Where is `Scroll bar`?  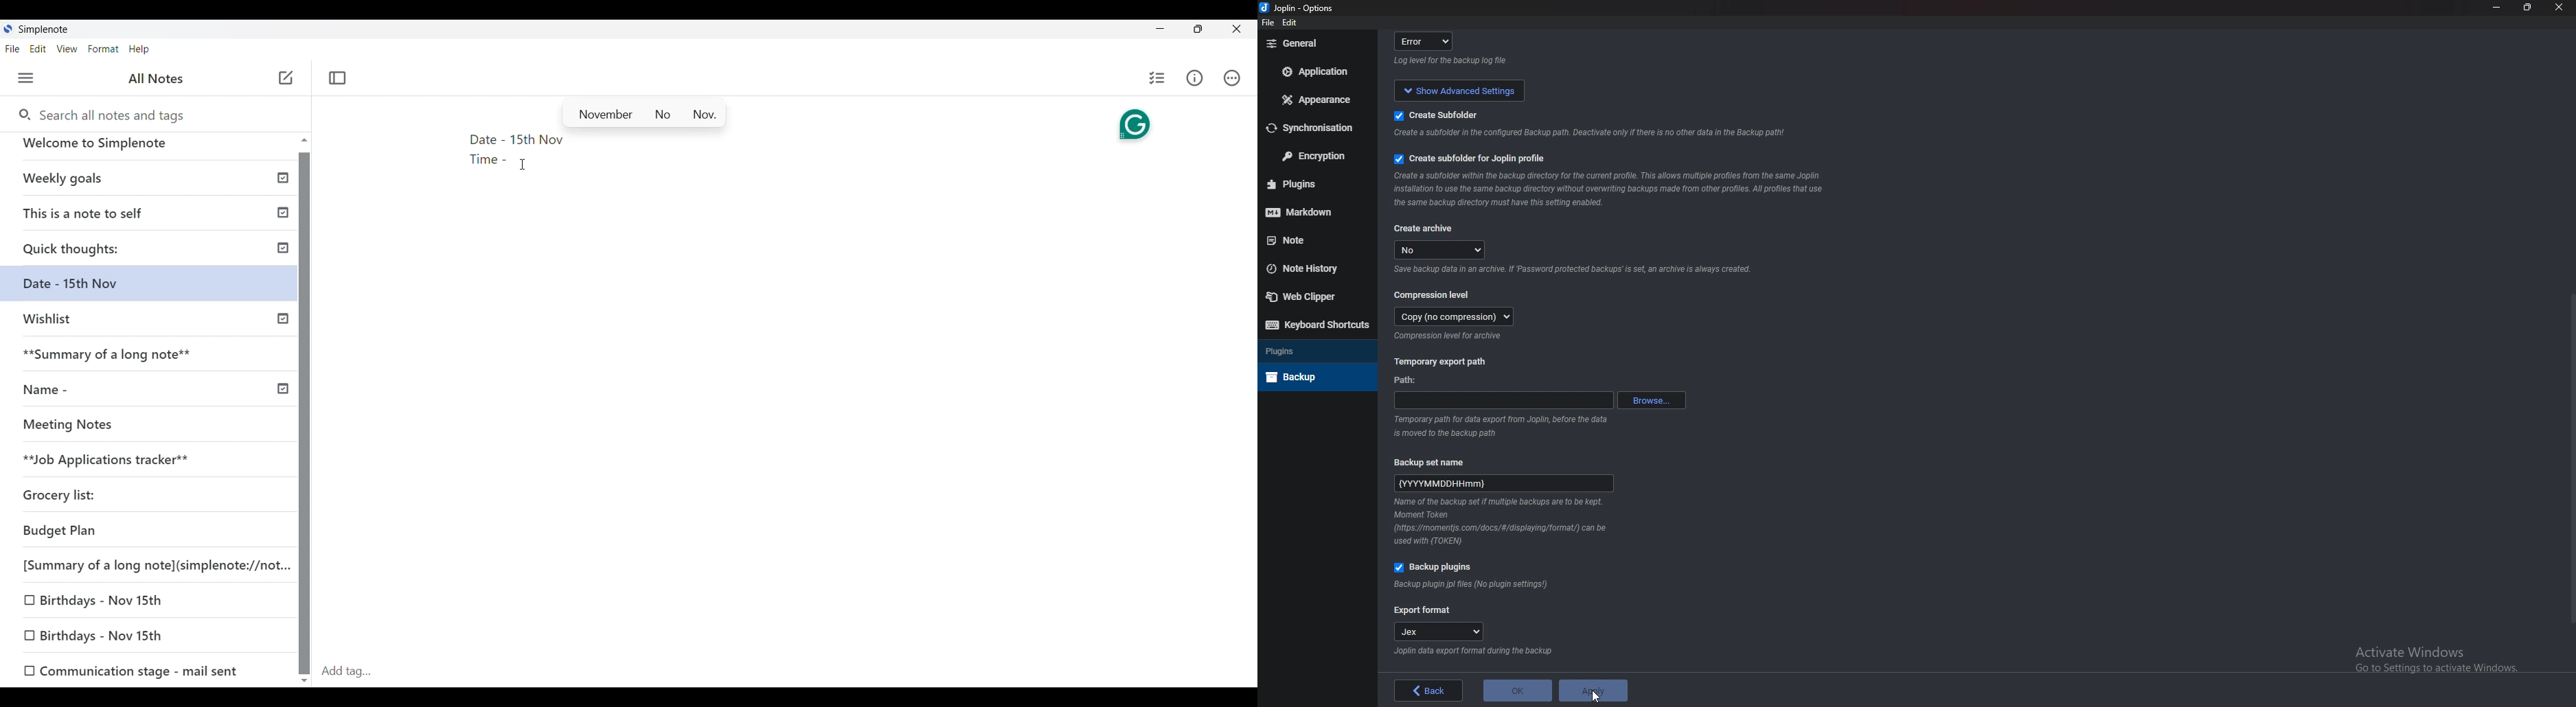 Scroll bar is located at coordinates (2568, 458).